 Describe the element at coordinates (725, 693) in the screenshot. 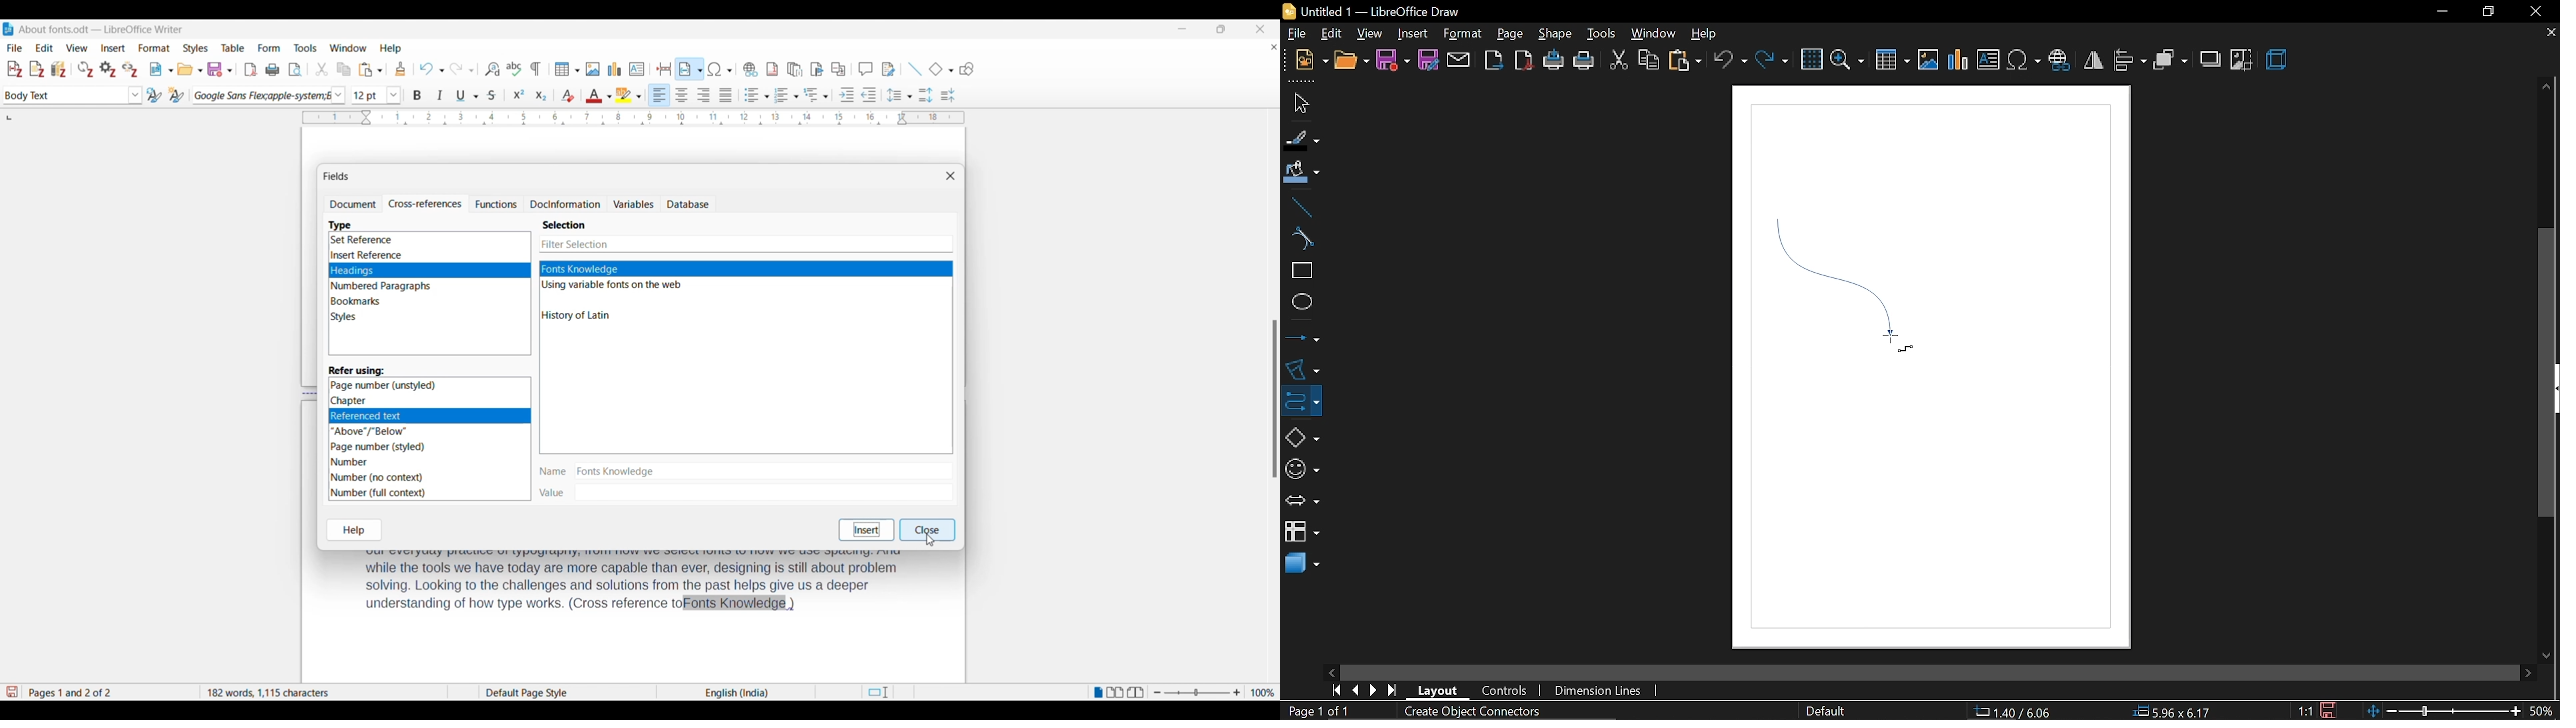

I see `English(India)` at that location.